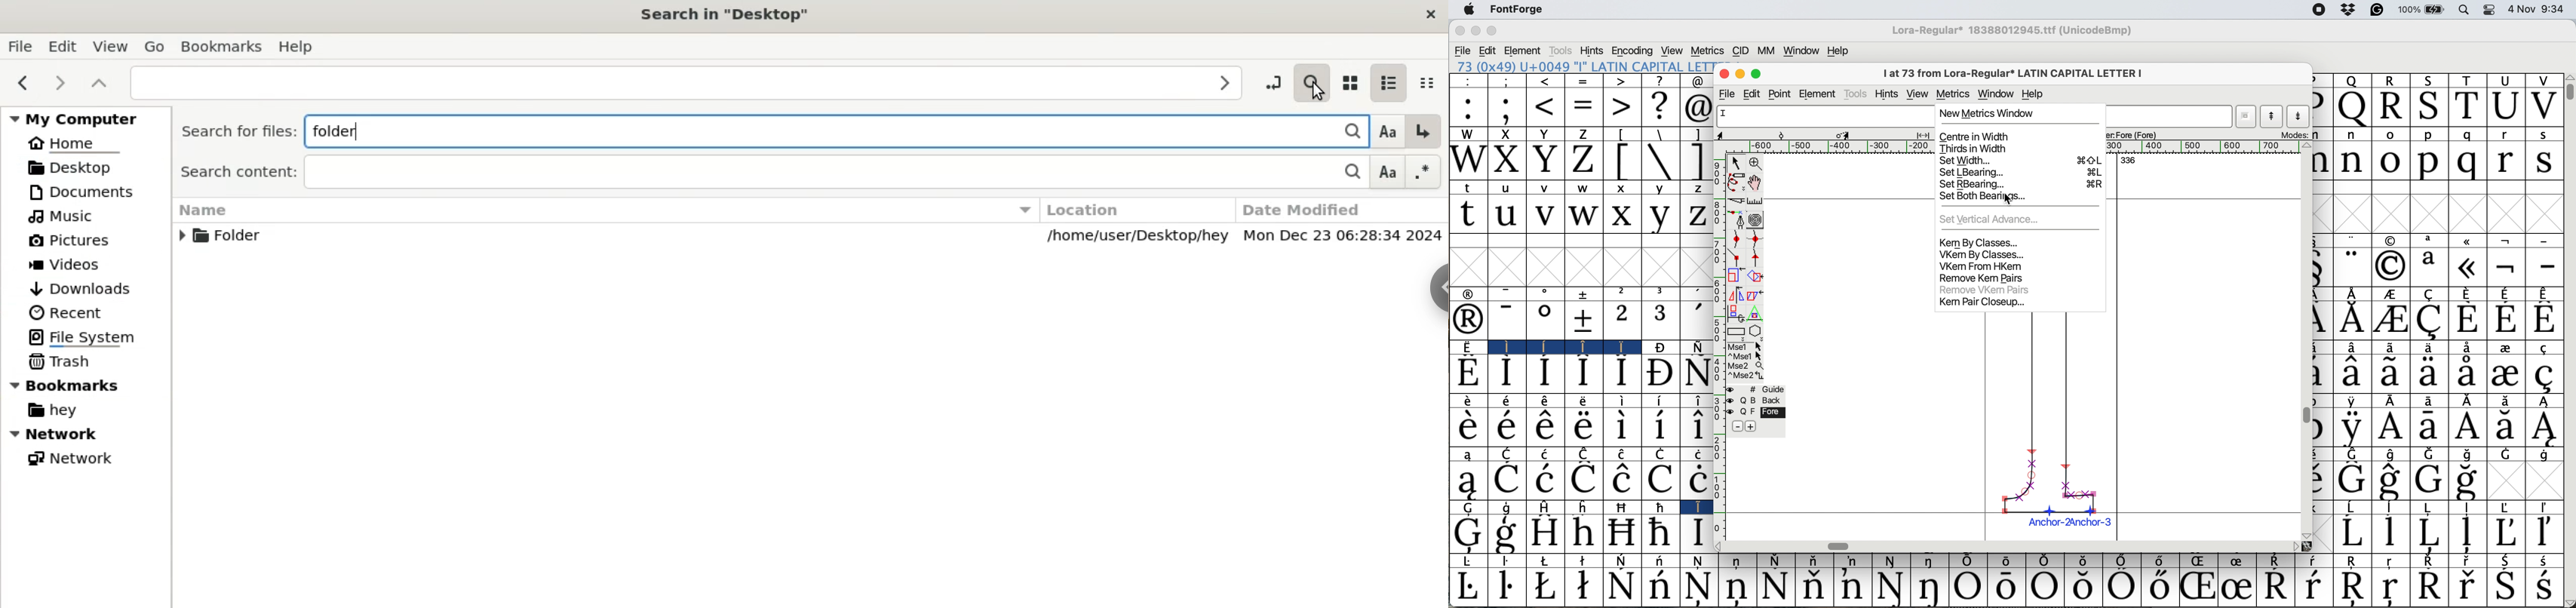 Image resolution: width=2576 pixels, height=616 pixels. I want to click on help, so click(2039, 94).